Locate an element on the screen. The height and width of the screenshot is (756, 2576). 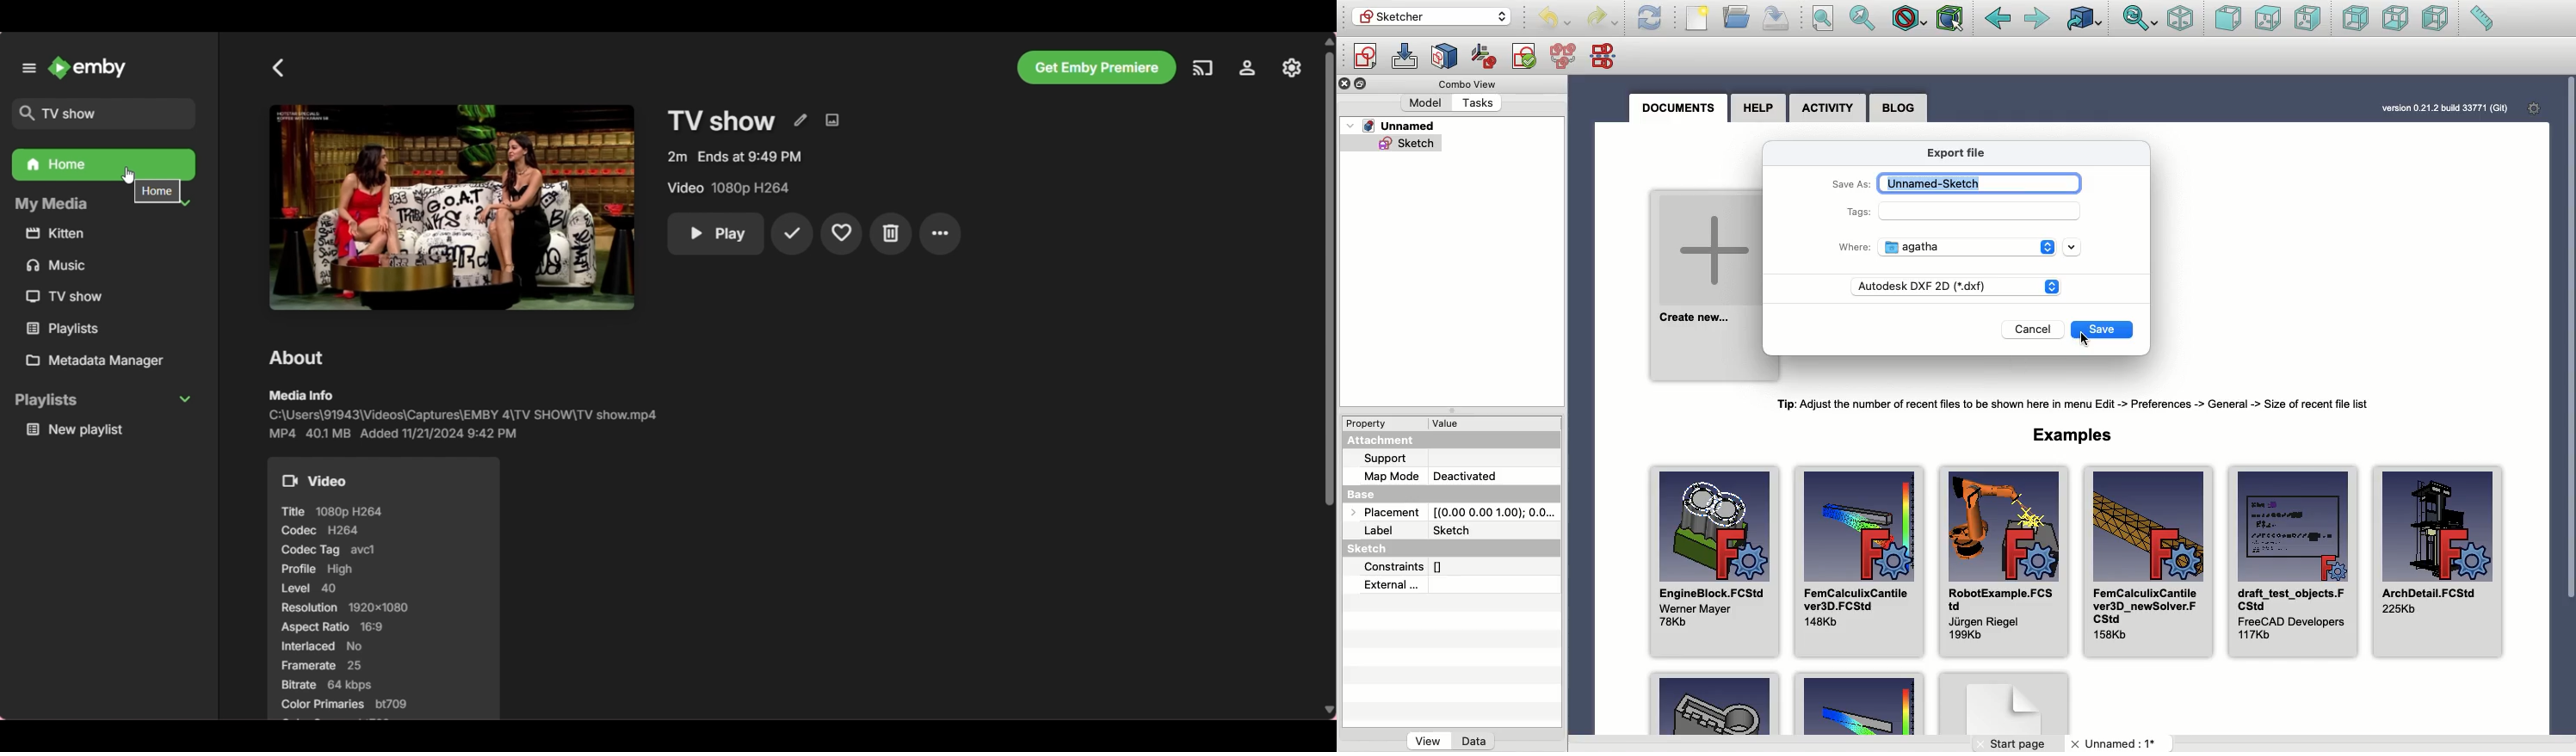
FemCalculixCantile ver3D_newSolver.FCStd 158Kb is located at coordinates (2147, 560).